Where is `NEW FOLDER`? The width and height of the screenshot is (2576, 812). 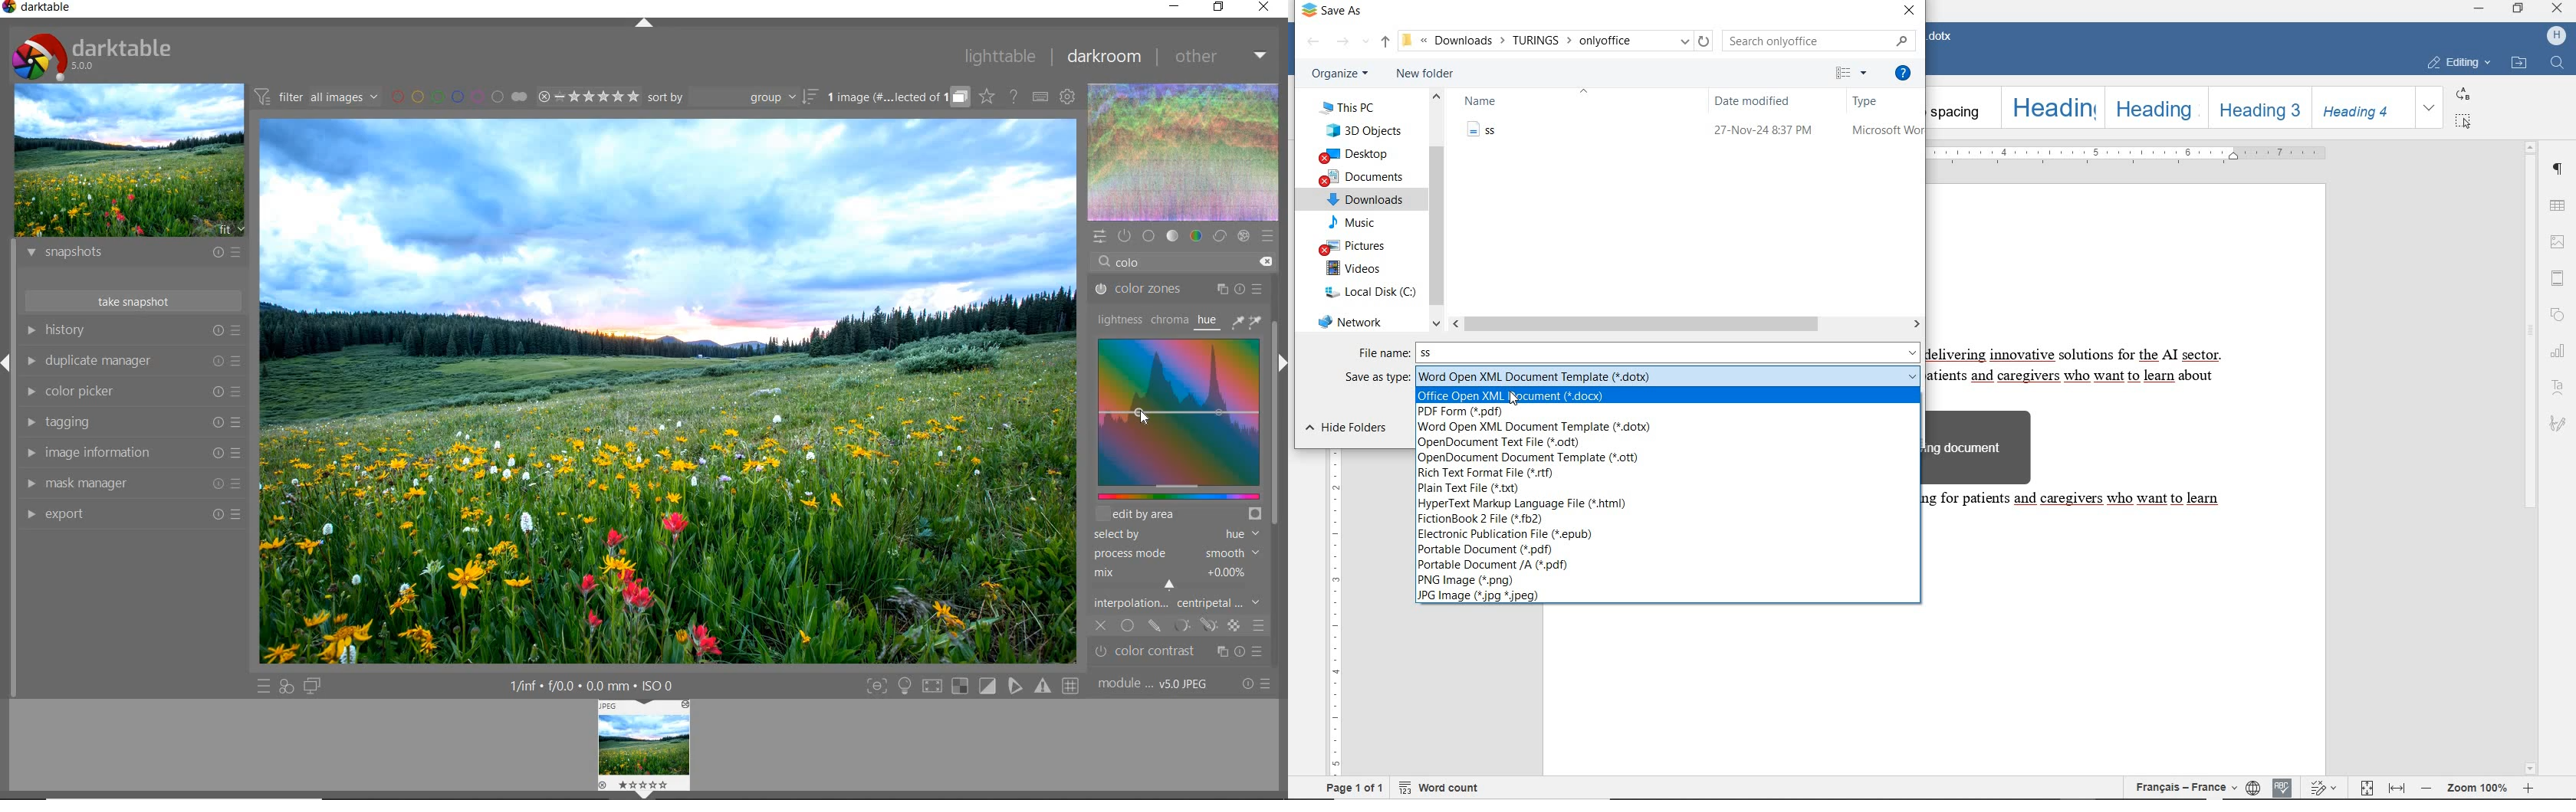 NEW FOLDER is located at coordinates (1426, 75).